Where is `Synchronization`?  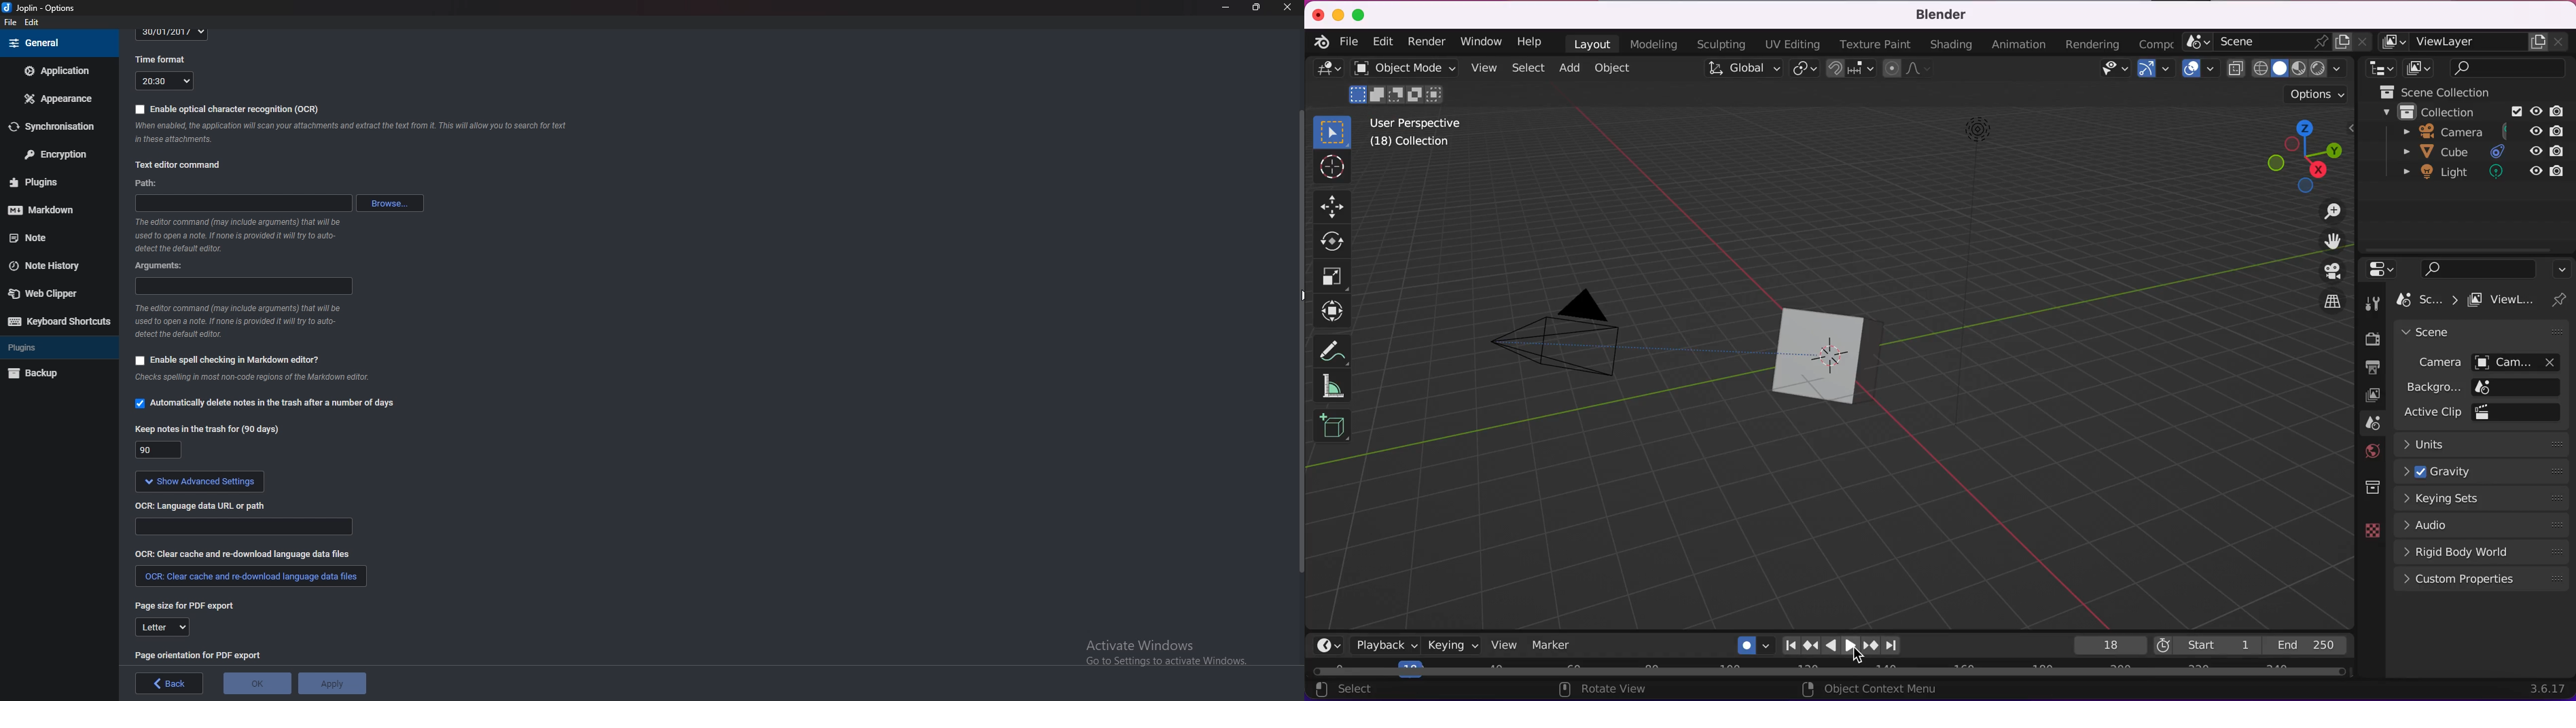 Synchronization is located at coordinates (57, 125).